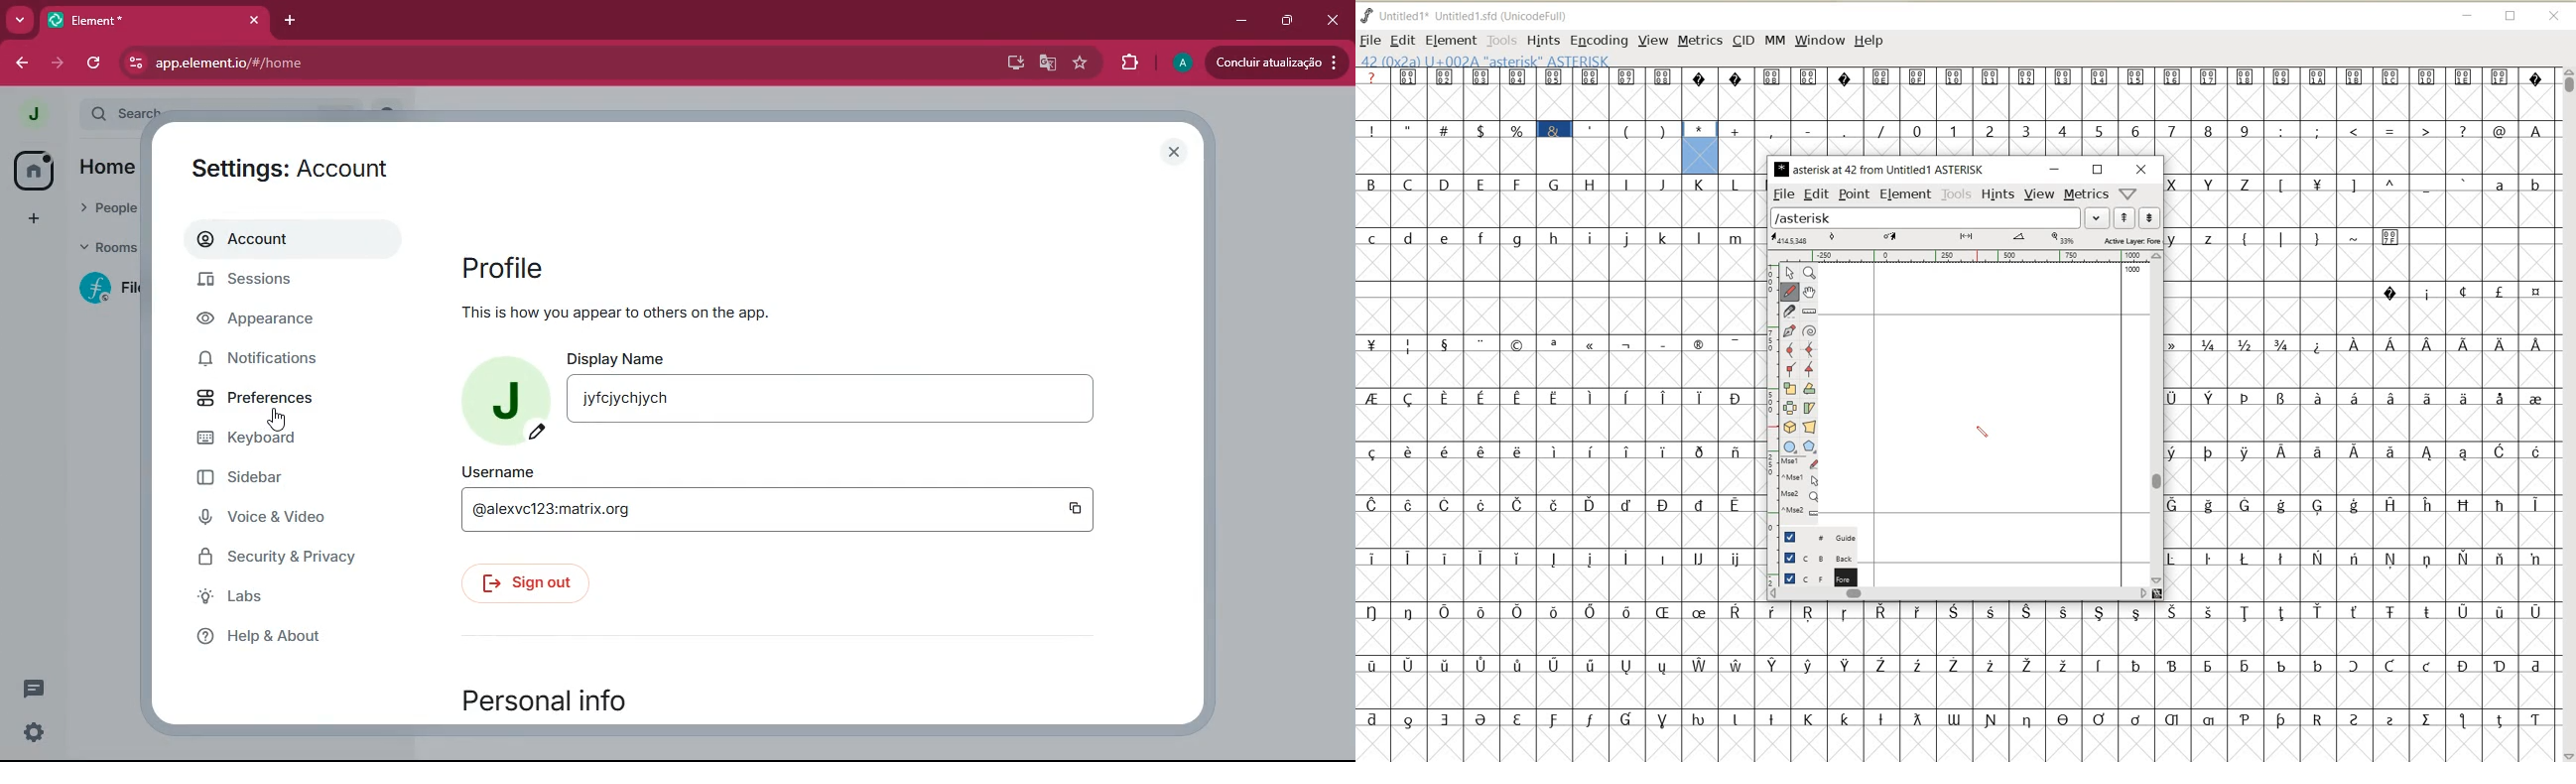 The width and height of the screenshot is (2576, 784). Describe the element at coordinates (1127, 64) in the screenshot. I see `extensions` at that location.